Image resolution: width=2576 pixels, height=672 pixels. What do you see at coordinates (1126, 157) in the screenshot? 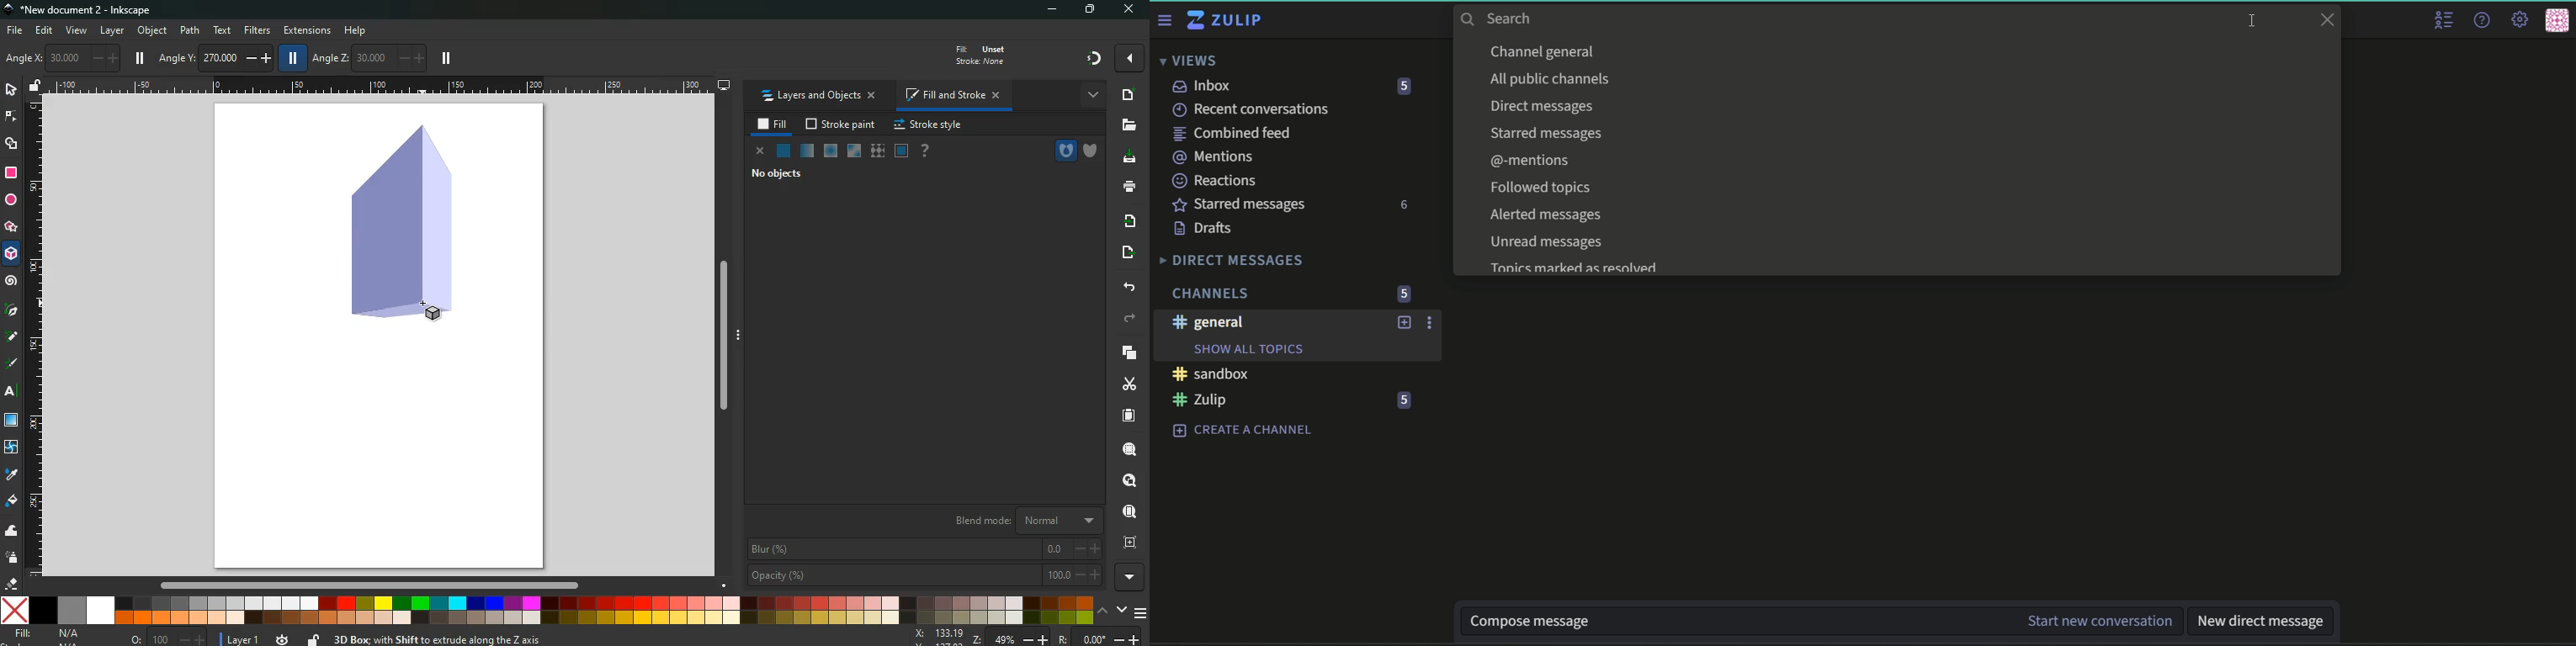
I see `download` at bounding box center [1126, 157].